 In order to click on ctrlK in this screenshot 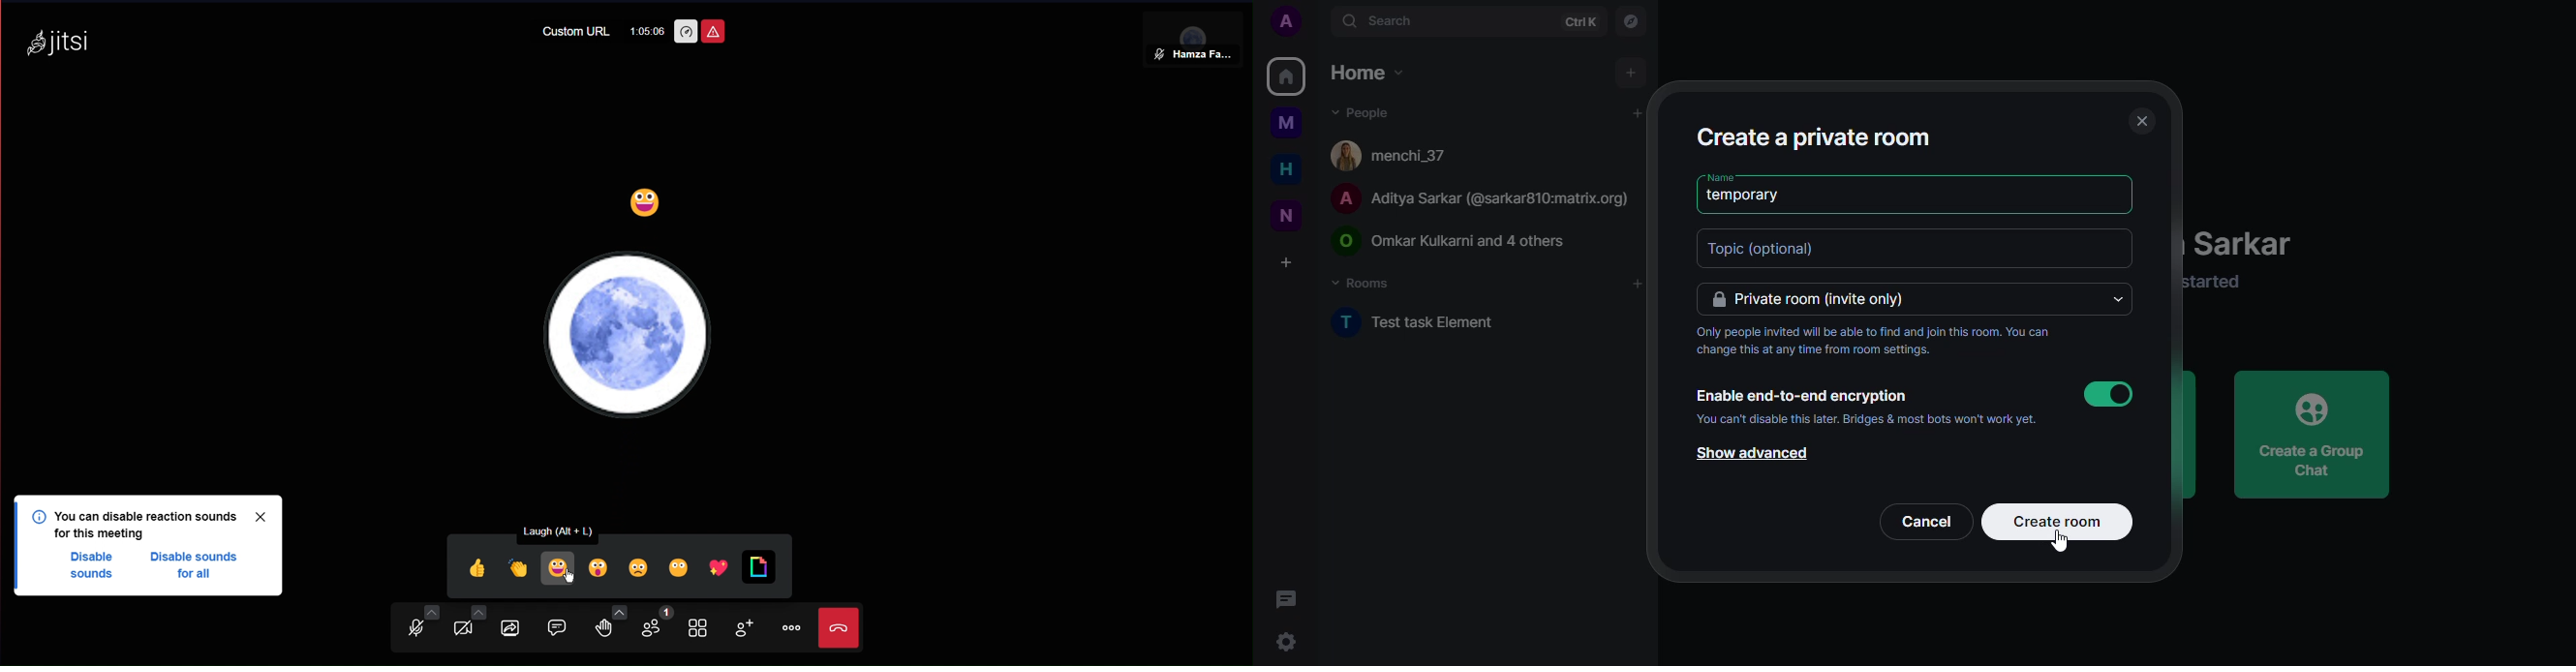, I will do `click(1577, 19)`.